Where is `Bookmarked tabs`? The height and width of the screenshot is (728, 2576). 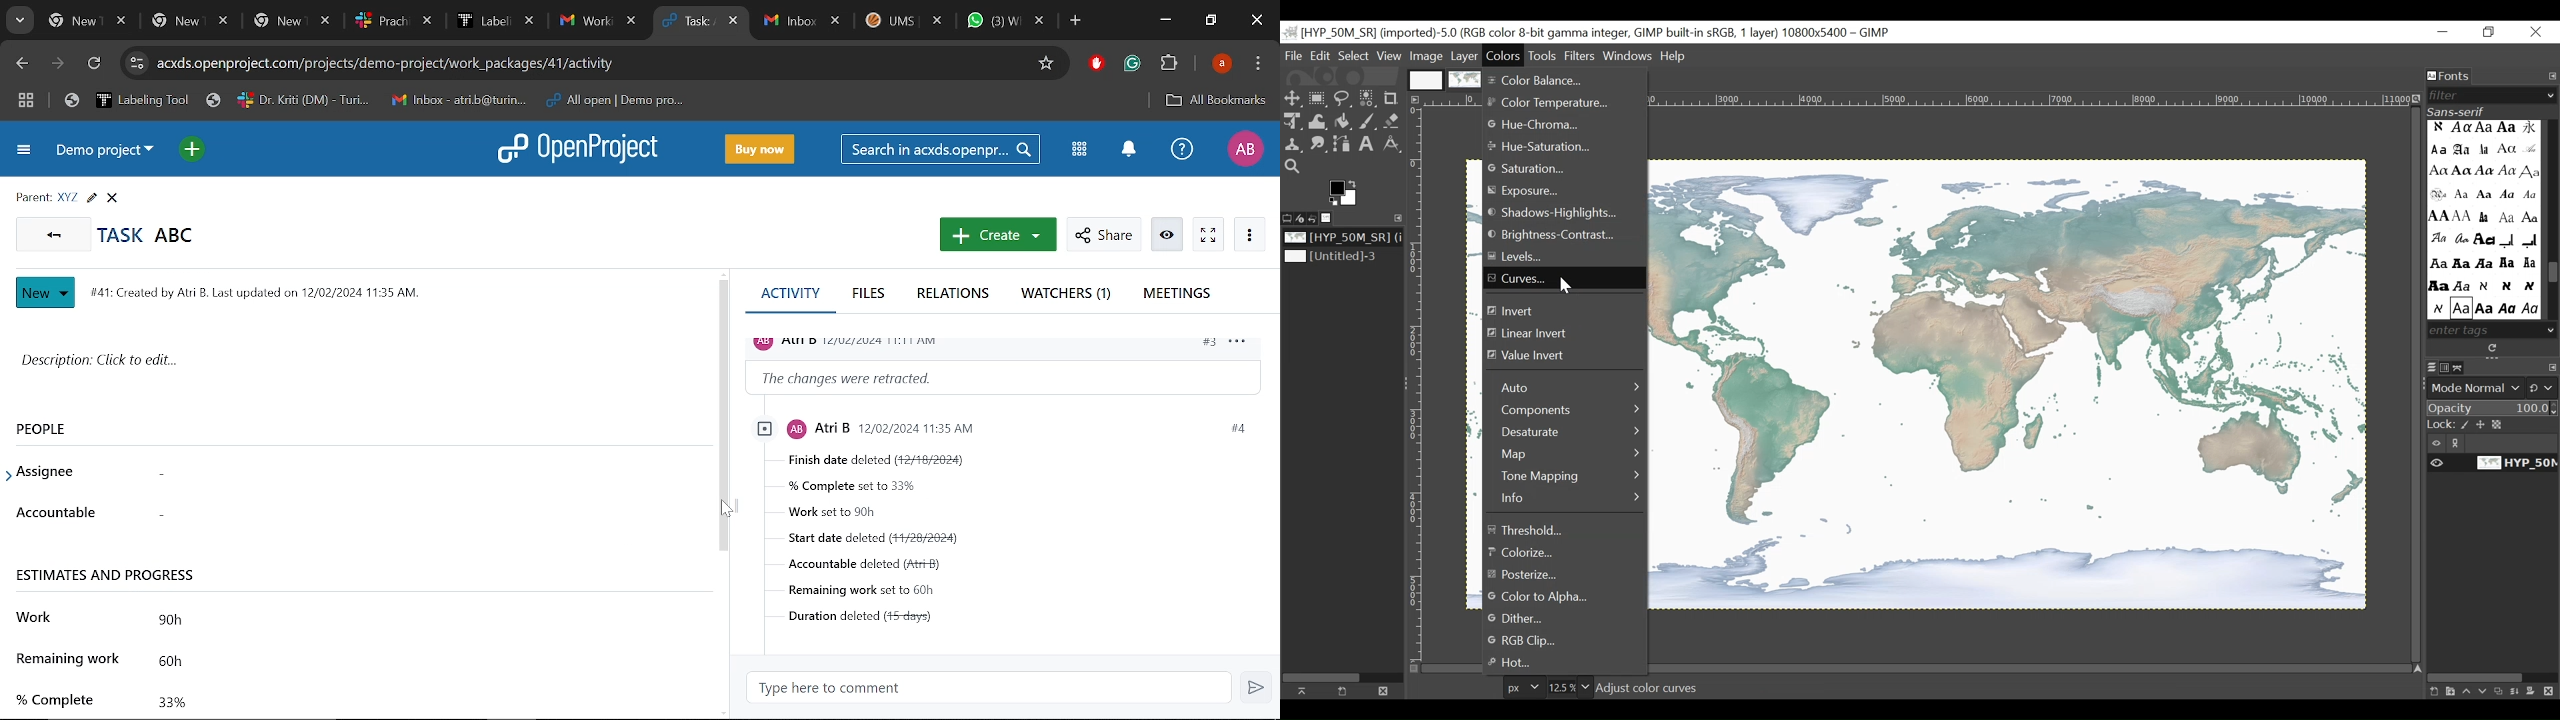
Bookmarked tabs is located at coordinates (378, 101).